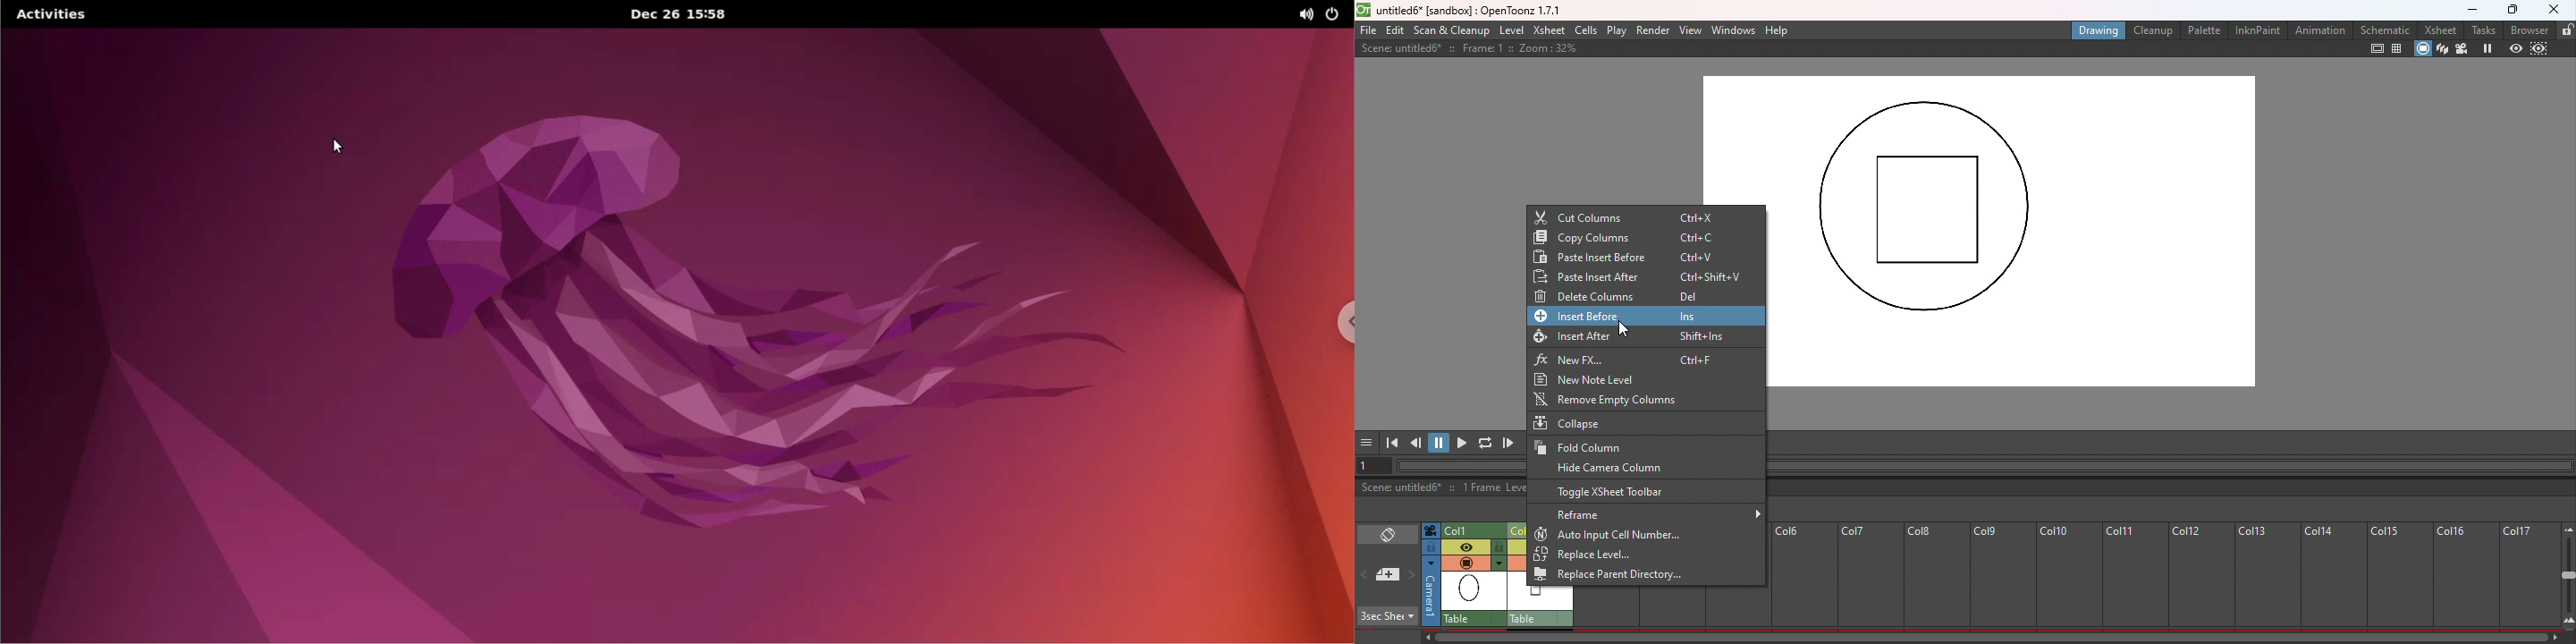 The height and width of the screenshot is (644, 2576). What do you see at coordinates (2468, 10) in the screenshot?
I see `Minimize` at bounding box center [2468, 10].